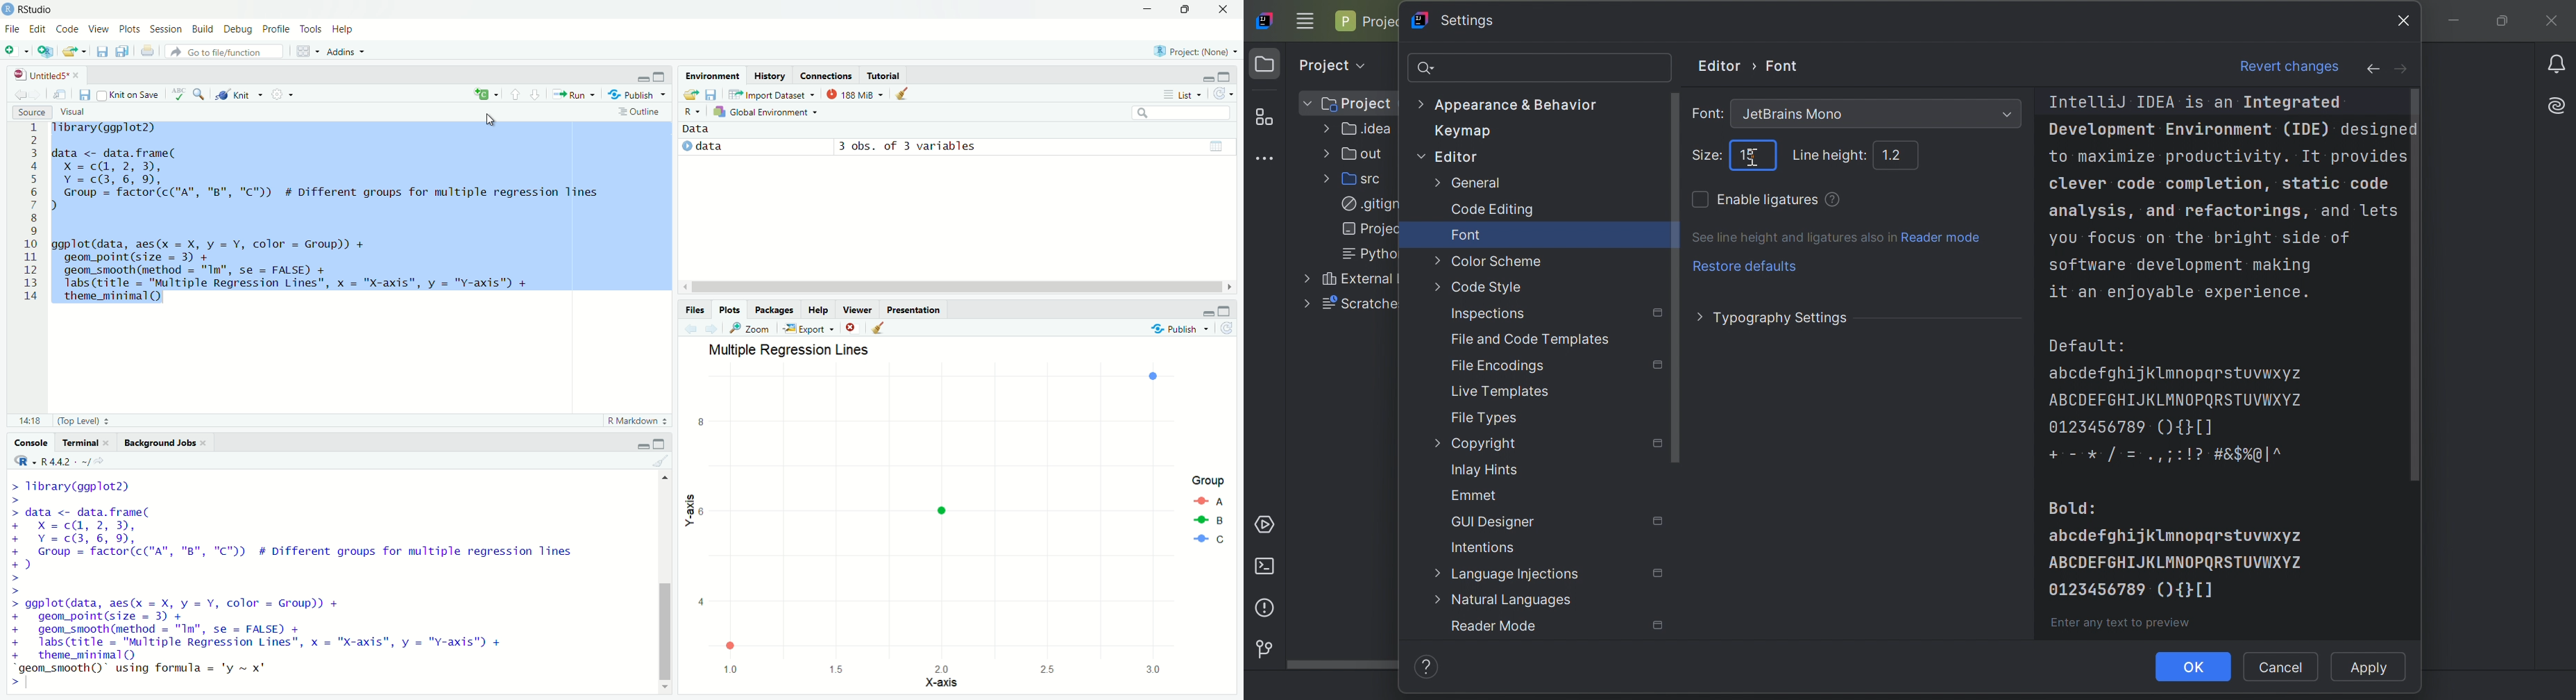 The image size is (2576, 700). I want to click on Export «, so click(807, 329).